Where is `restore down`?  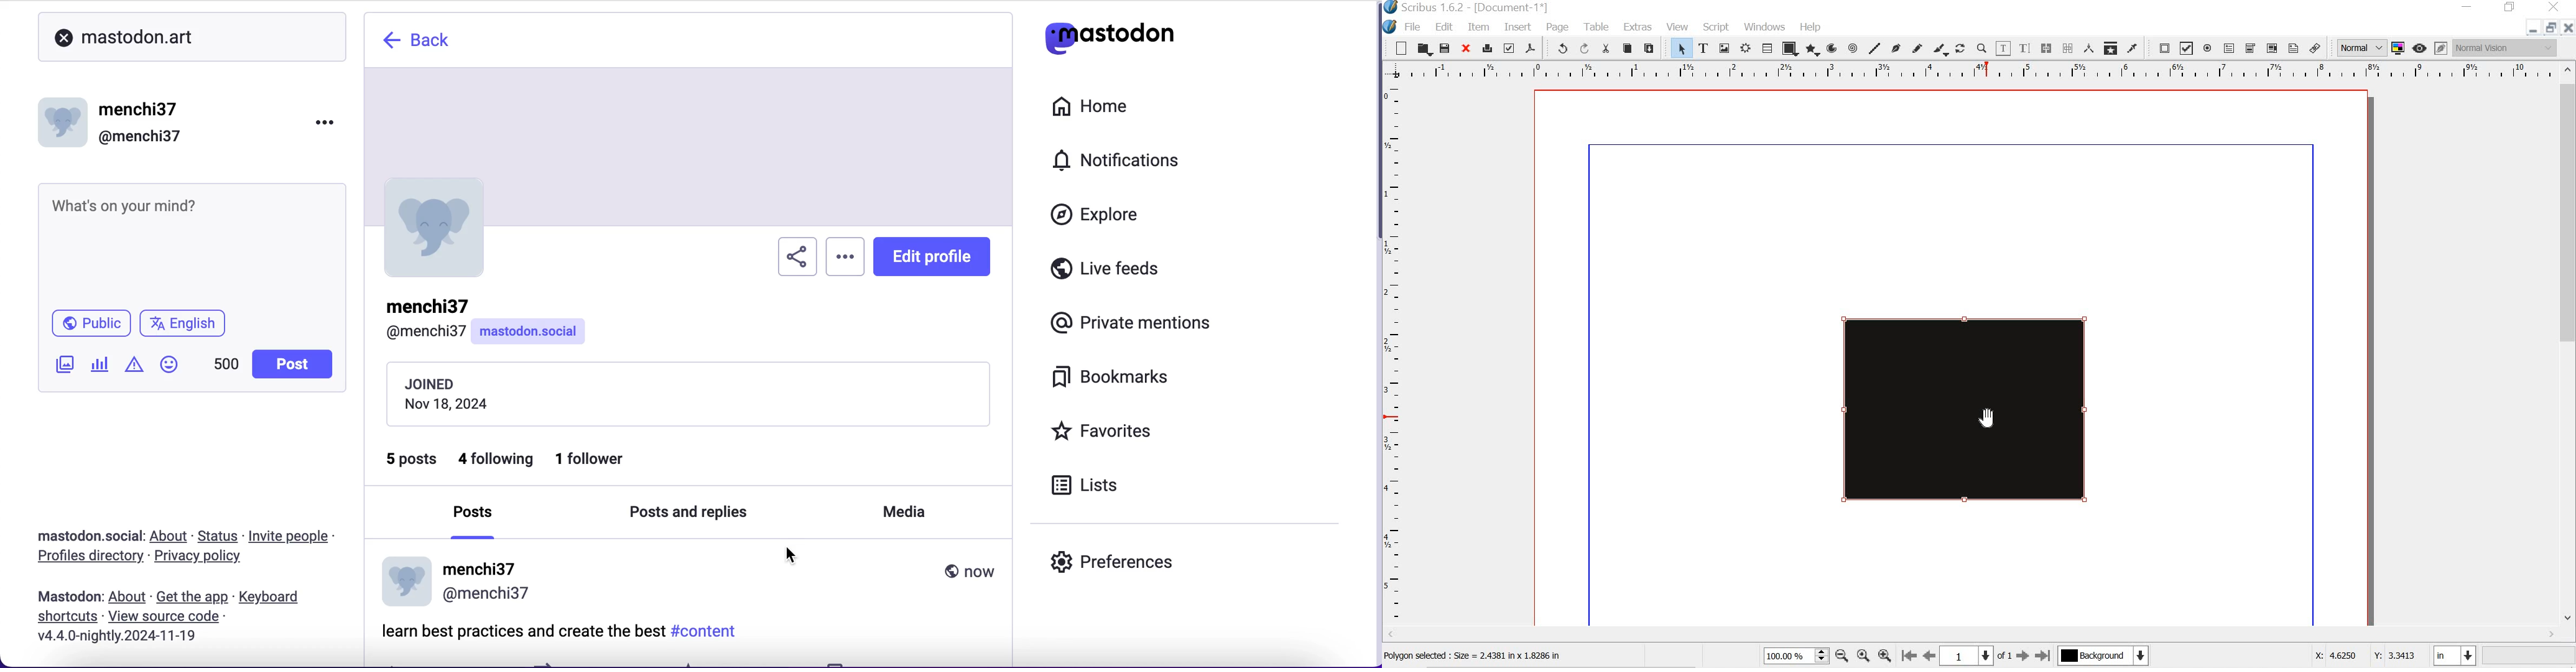
restore down is located at coordinates (2511, 7).